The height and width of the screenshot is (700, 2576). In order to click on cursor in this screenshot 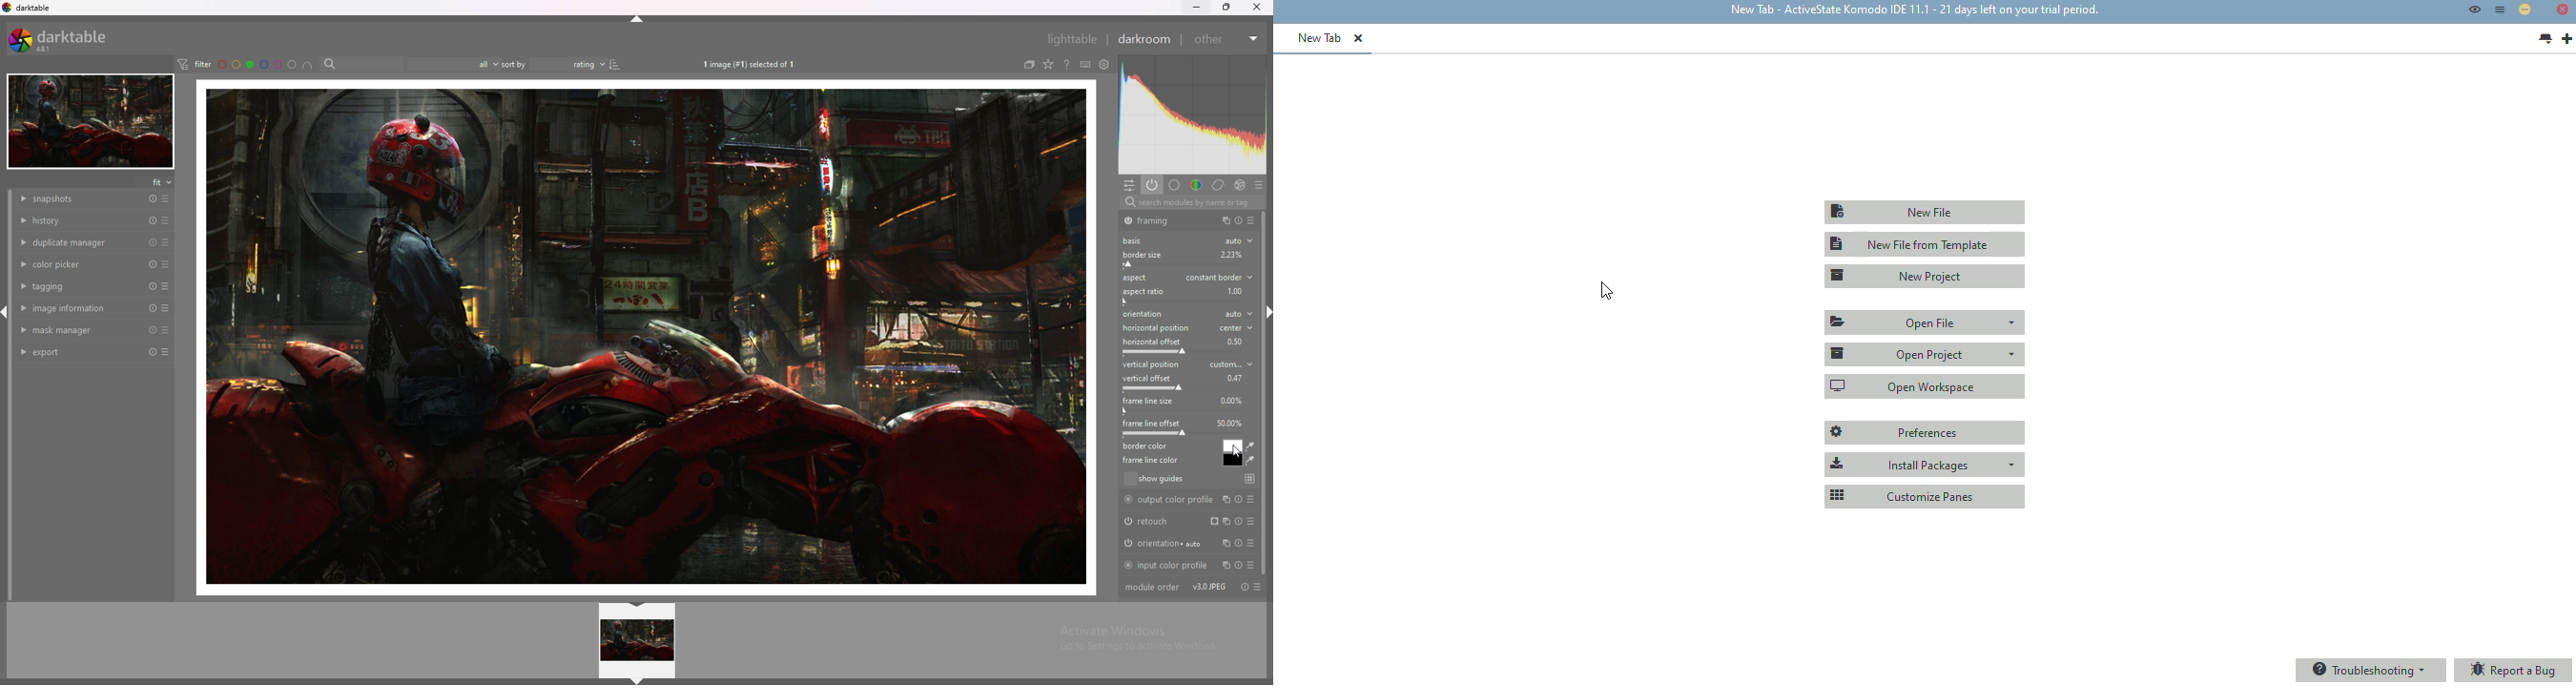, I will do `click(1234, 451)`.